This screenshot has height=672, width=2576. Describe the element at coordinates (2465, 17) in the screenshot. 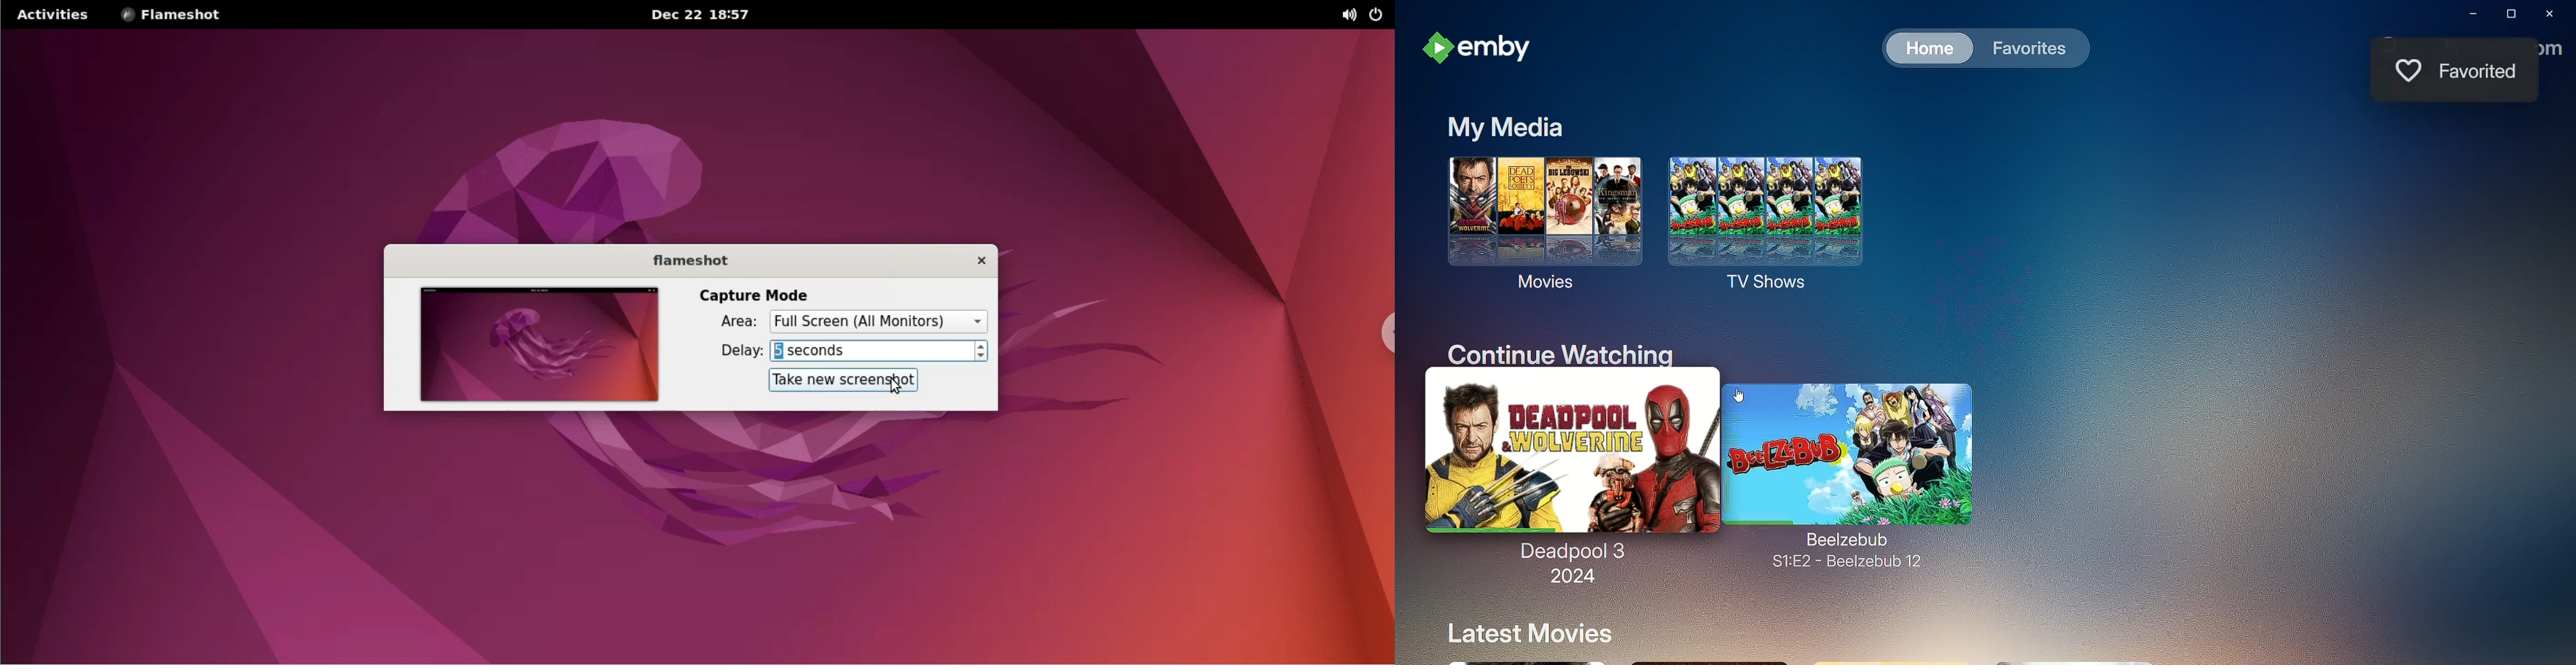

I see `Minimize` at that location.